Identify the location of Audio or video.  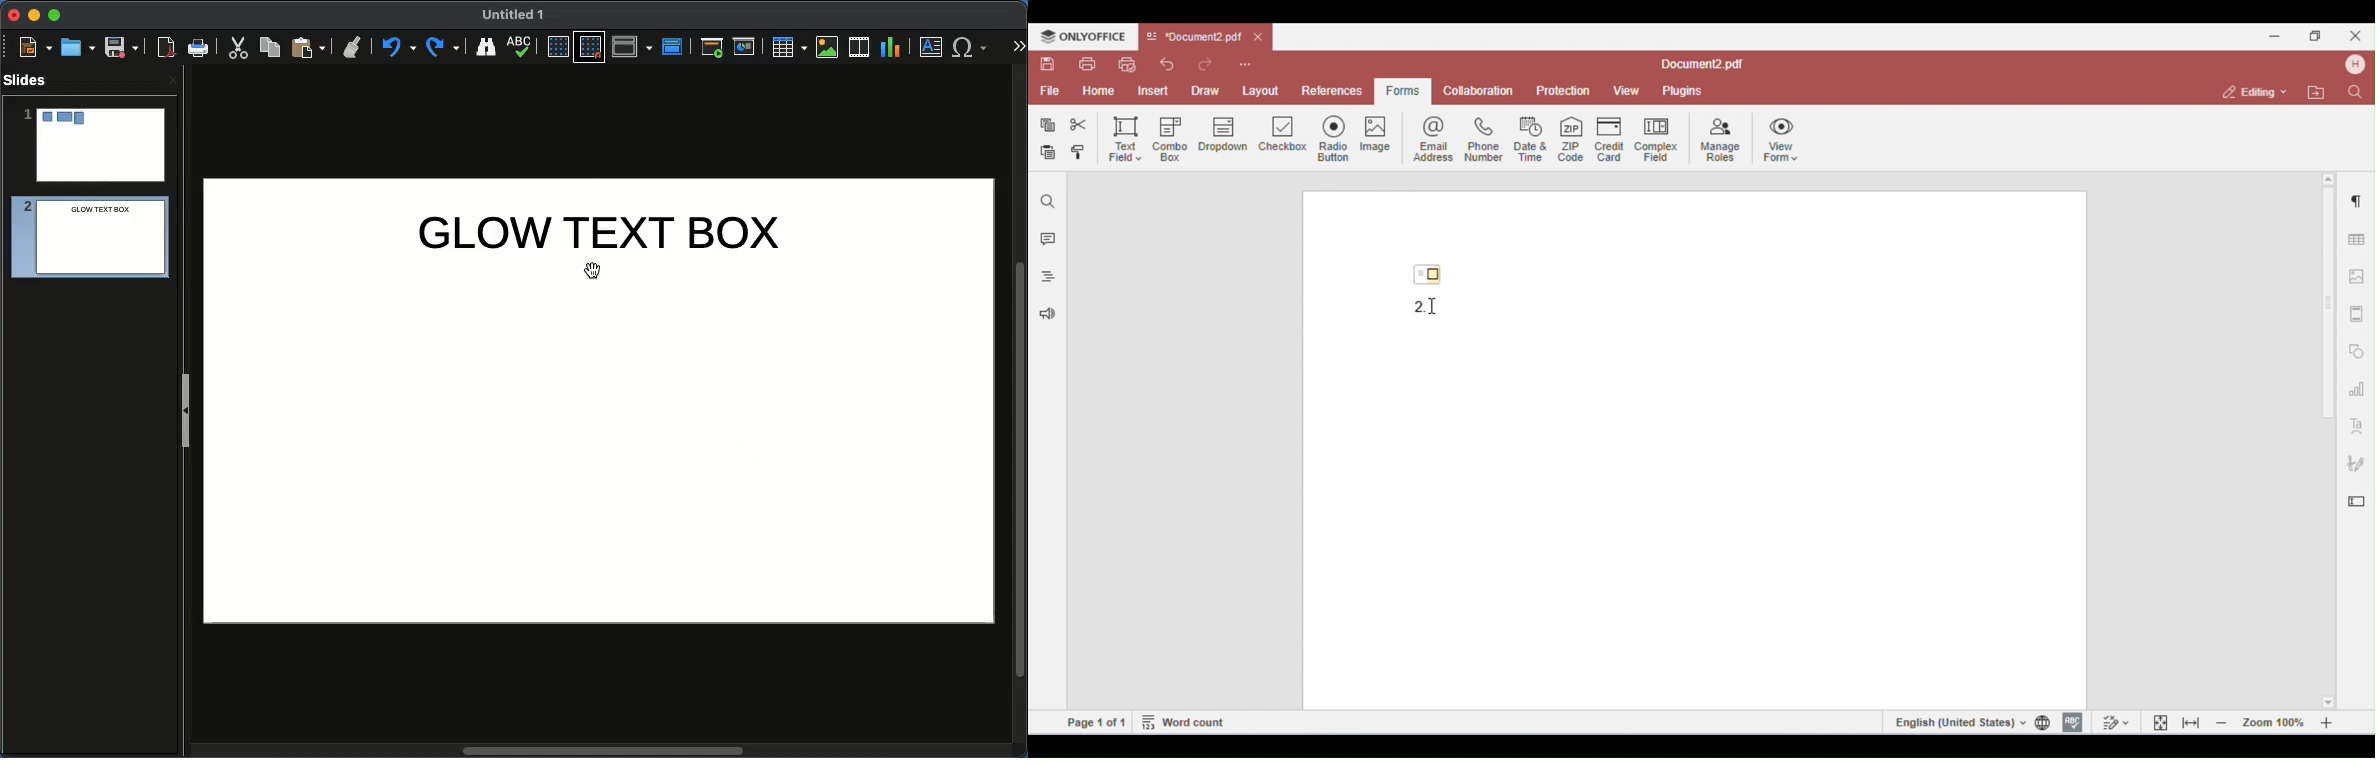
(860, 47).